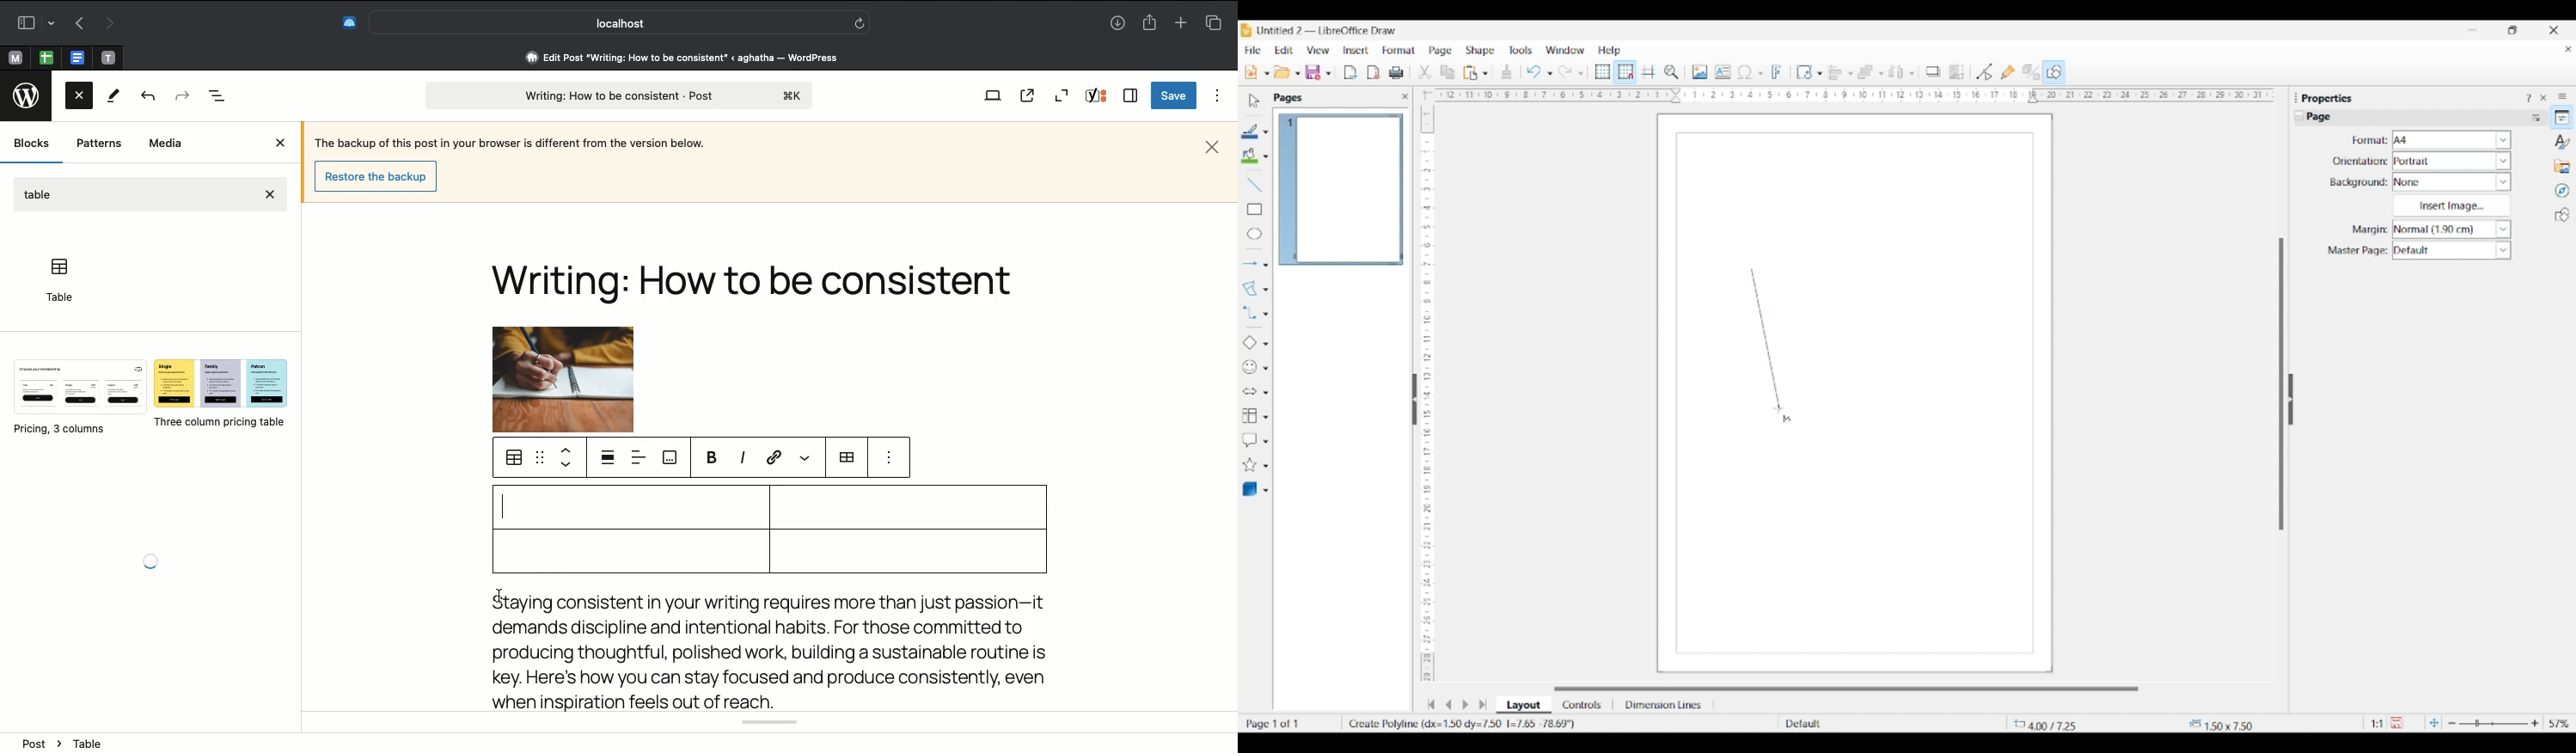  What do you see at coordinates (46, 57) in the screenshot?
I see `Pinned tabs` at bounding box center [46, 57].